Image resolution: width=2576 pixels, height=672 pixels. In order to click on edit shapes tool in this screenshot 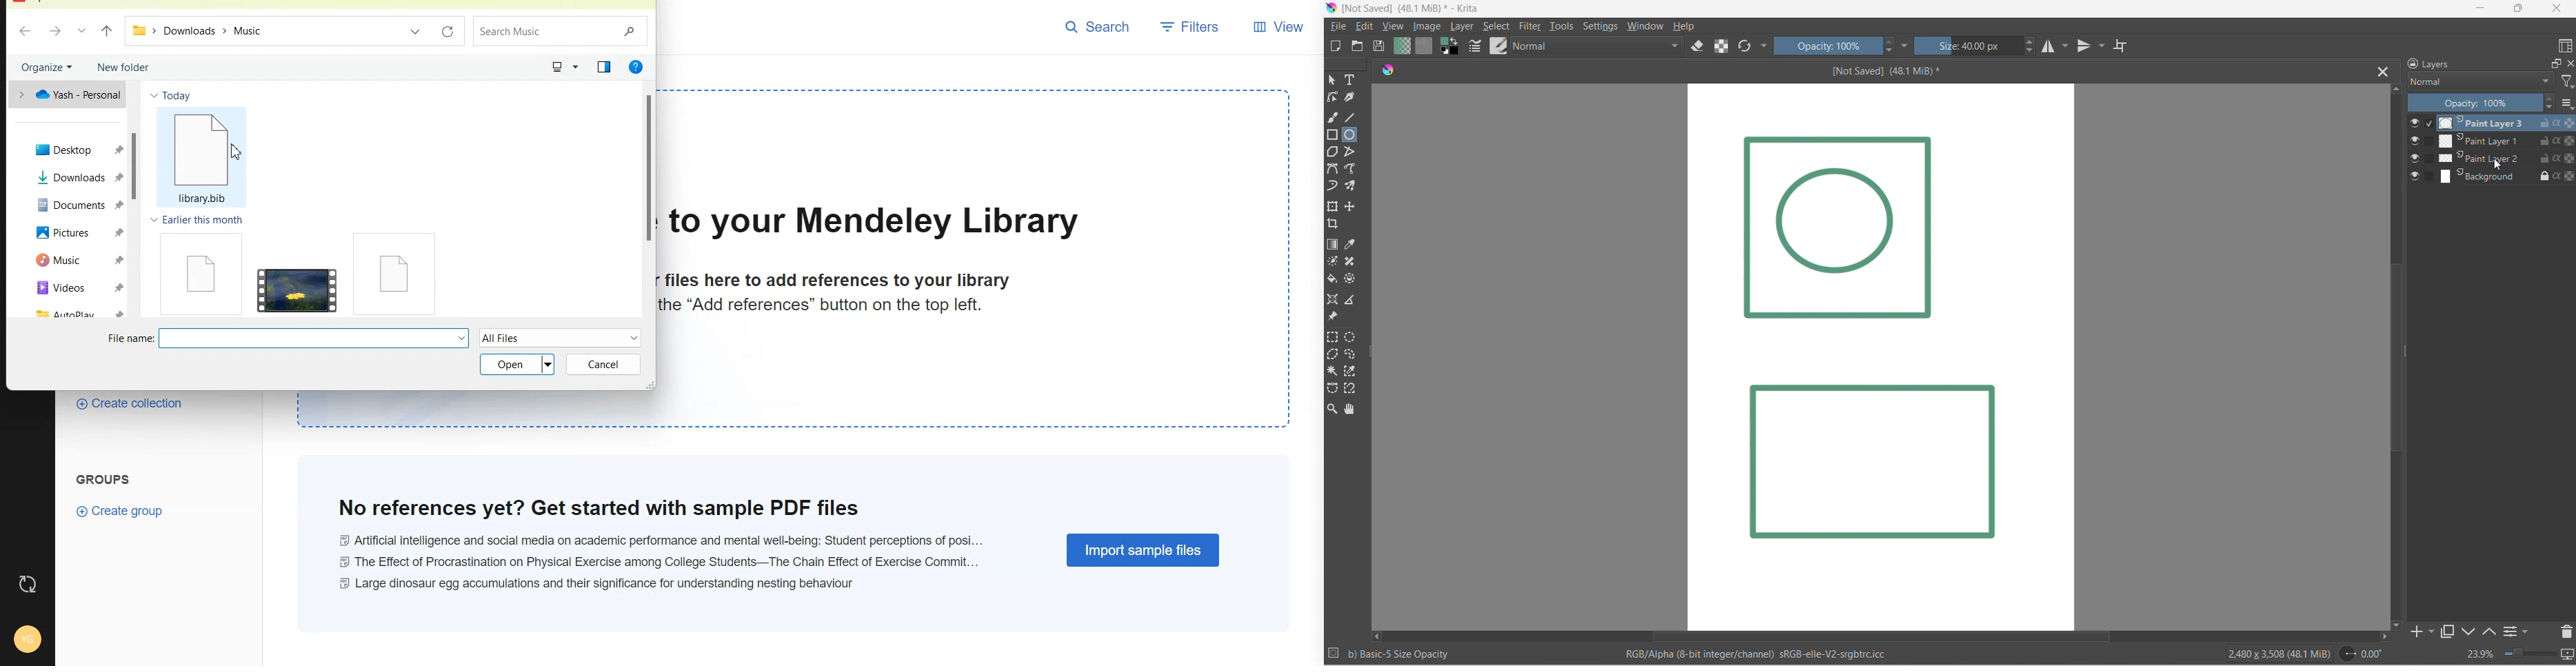, I will do `click(1332, 99)`.